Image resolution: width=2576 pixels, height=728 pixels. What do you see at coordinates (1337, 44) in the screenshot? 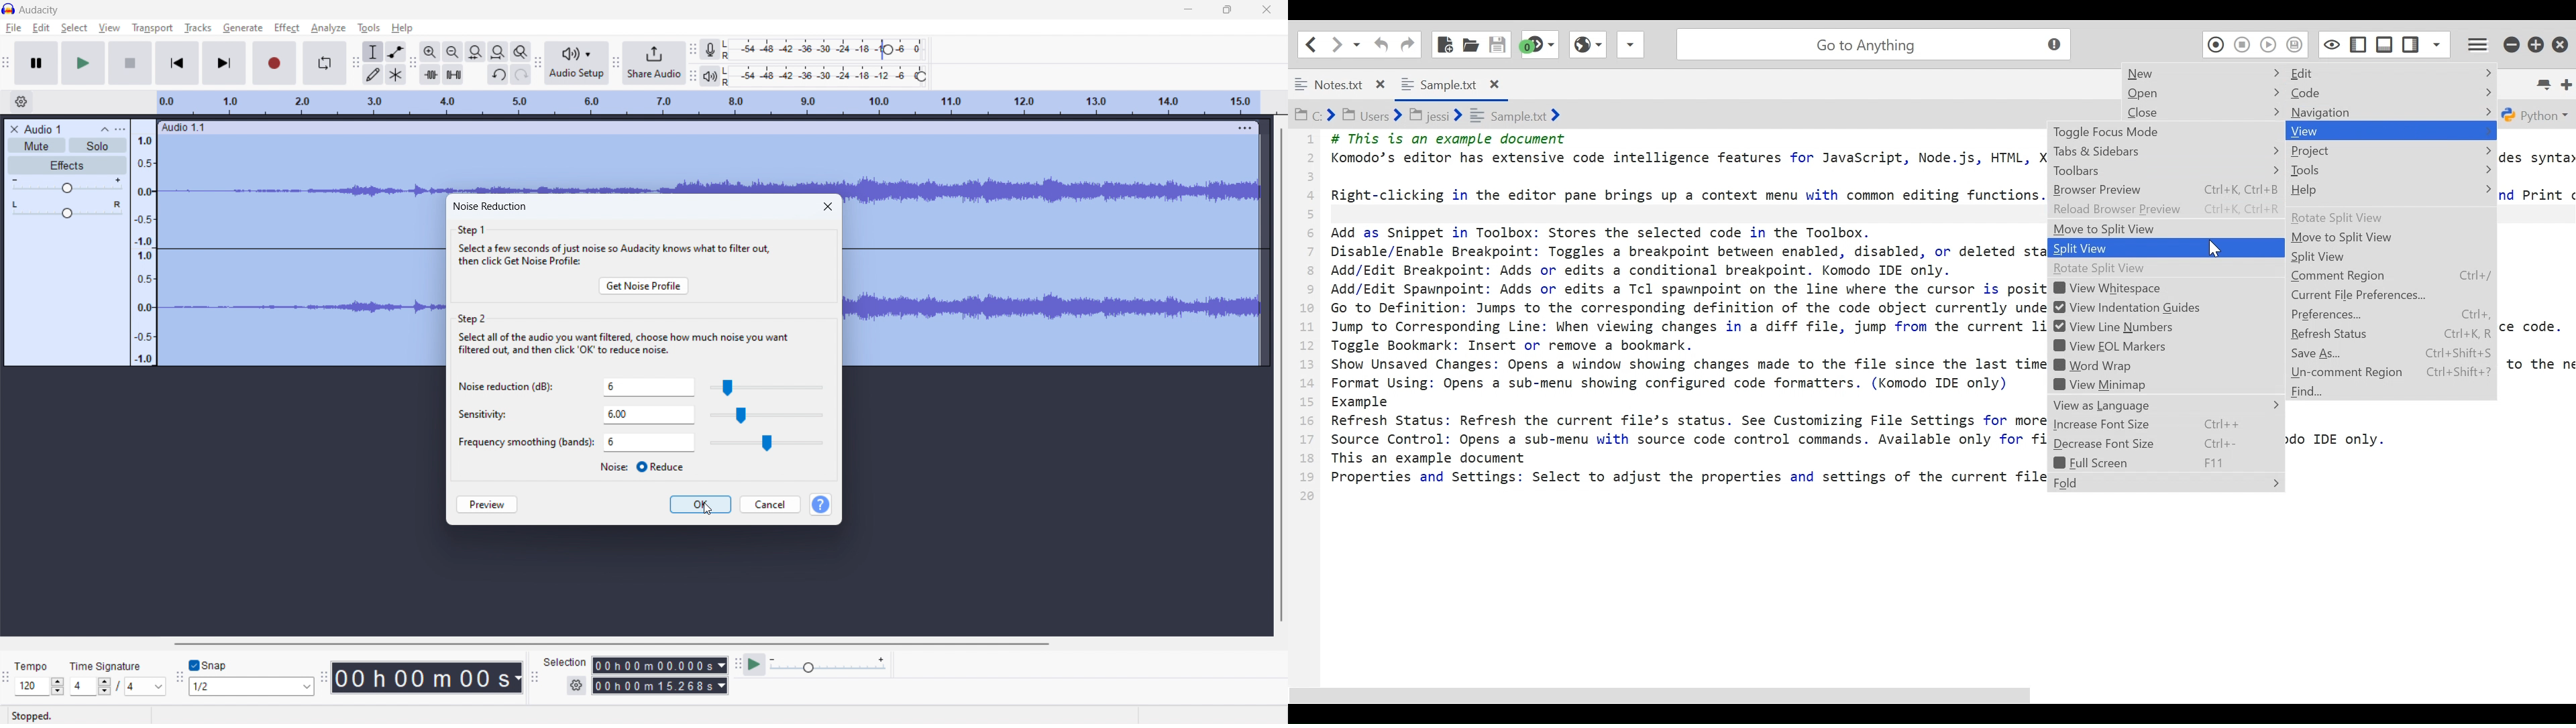
I see `Click to go forward one location` at bounding box center [1337, 44].